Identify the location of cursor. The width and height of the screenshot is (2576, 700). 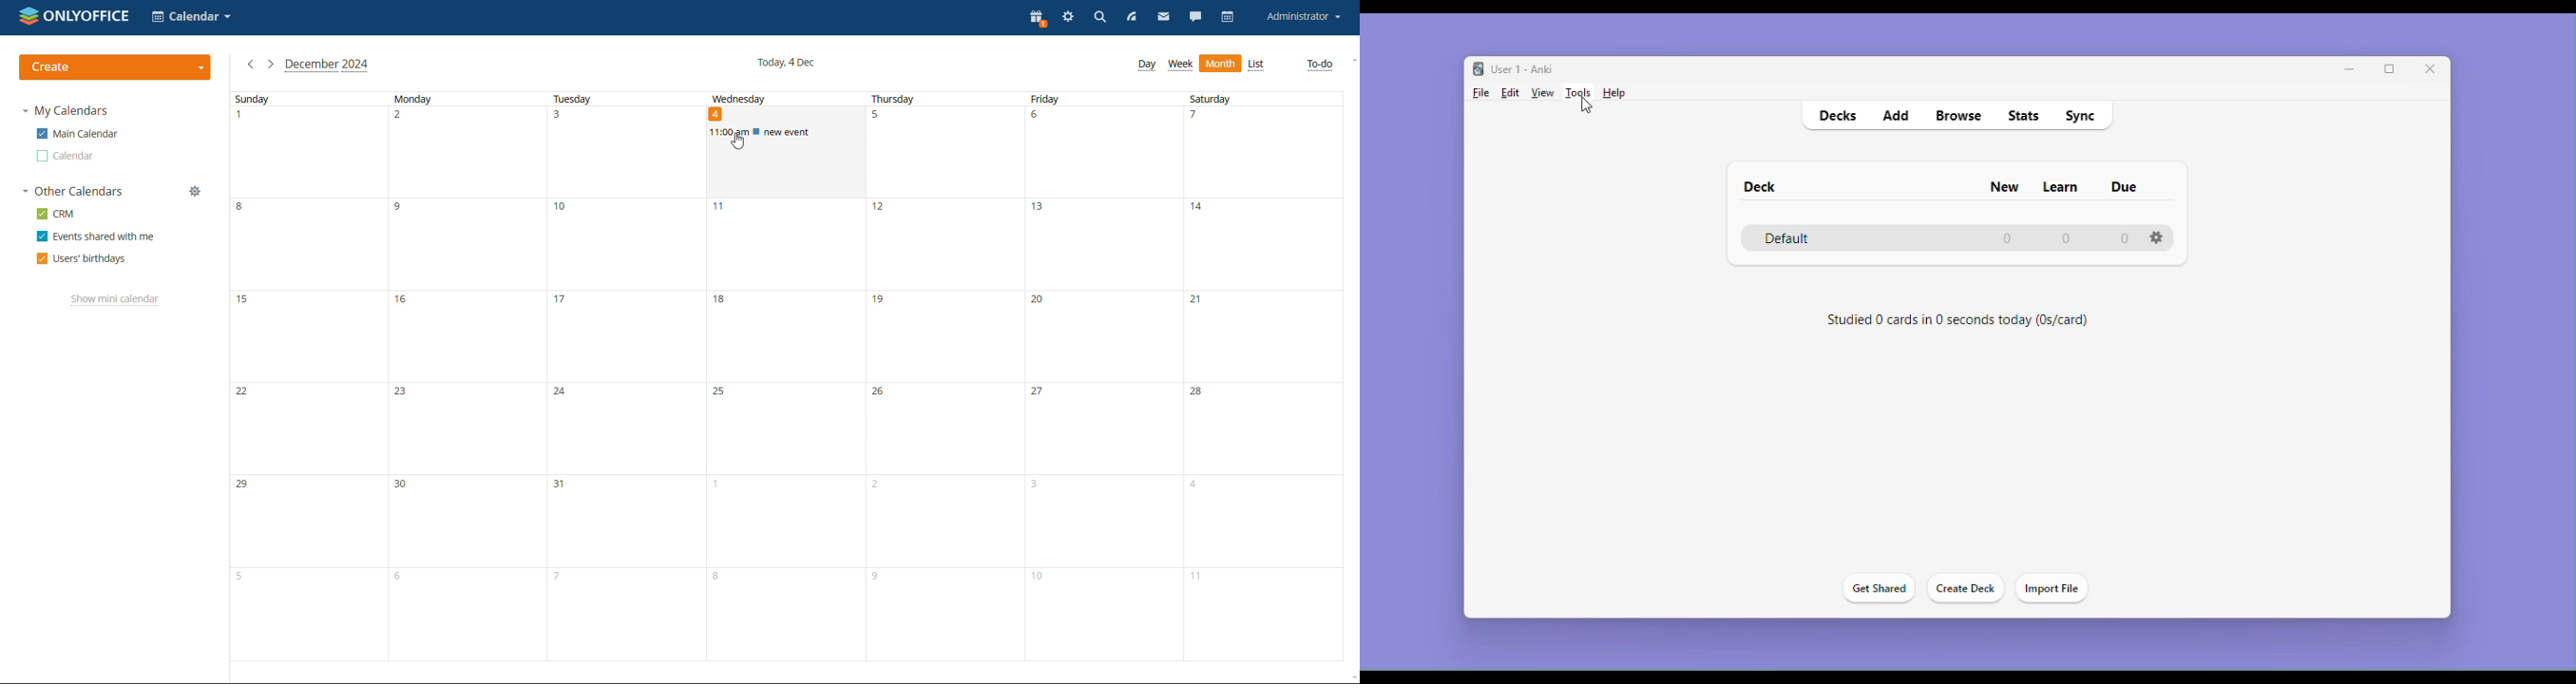
(1586, 105).